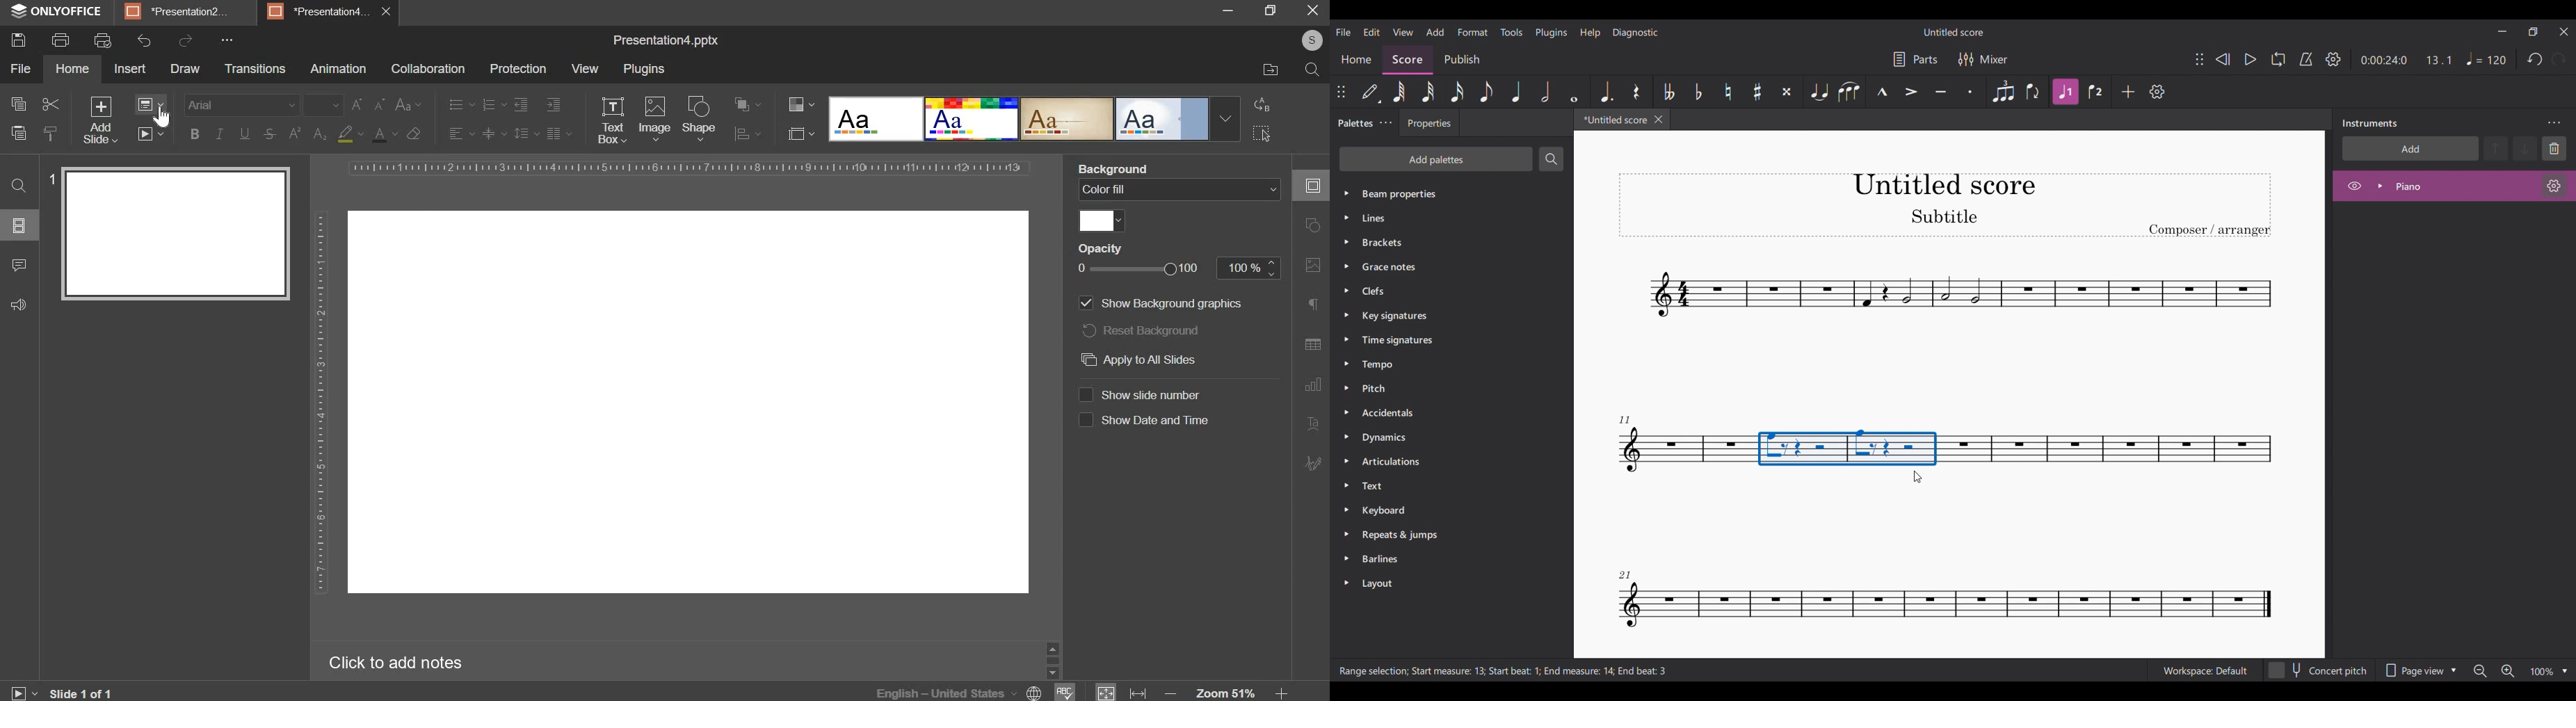 The width and height of the screenshot is (2576, 728). I want to click on Mixer settings, so click(1983, 59).